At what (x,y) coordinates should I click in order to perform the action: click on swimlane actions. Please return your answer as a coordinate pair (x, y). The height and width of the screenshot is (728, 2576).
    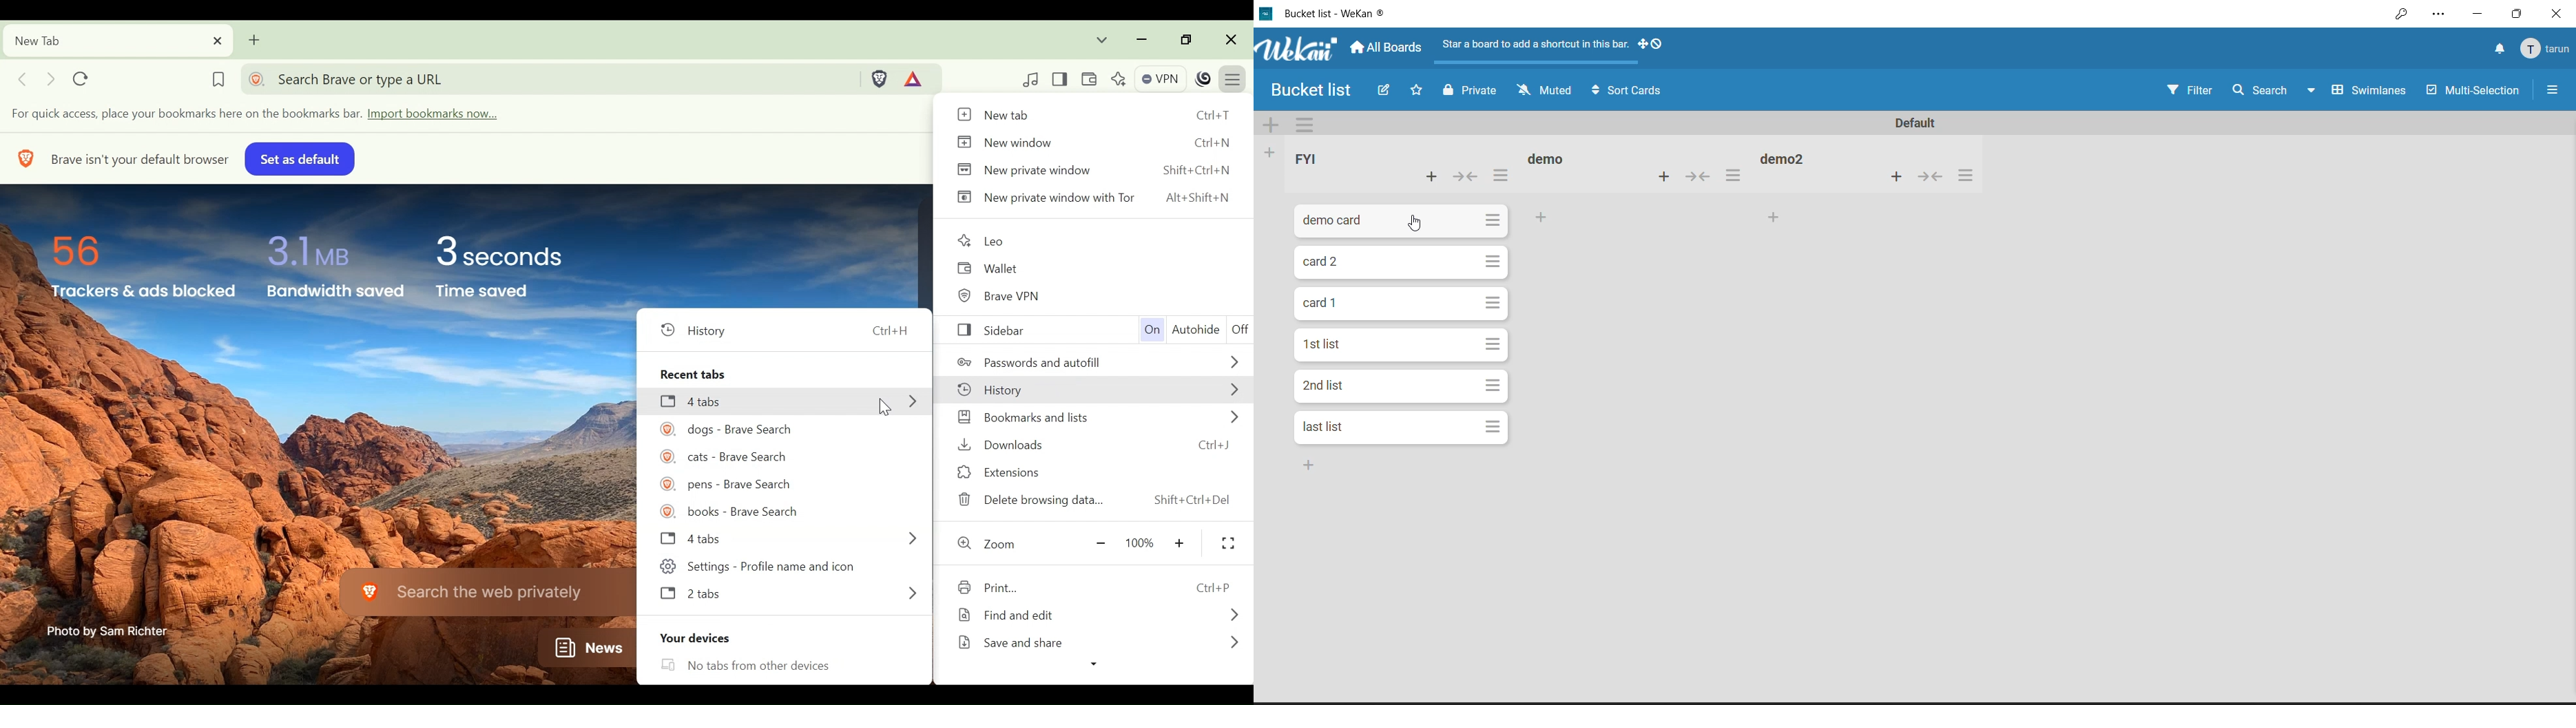
    Looking at the image, I should click on (1311, 125).